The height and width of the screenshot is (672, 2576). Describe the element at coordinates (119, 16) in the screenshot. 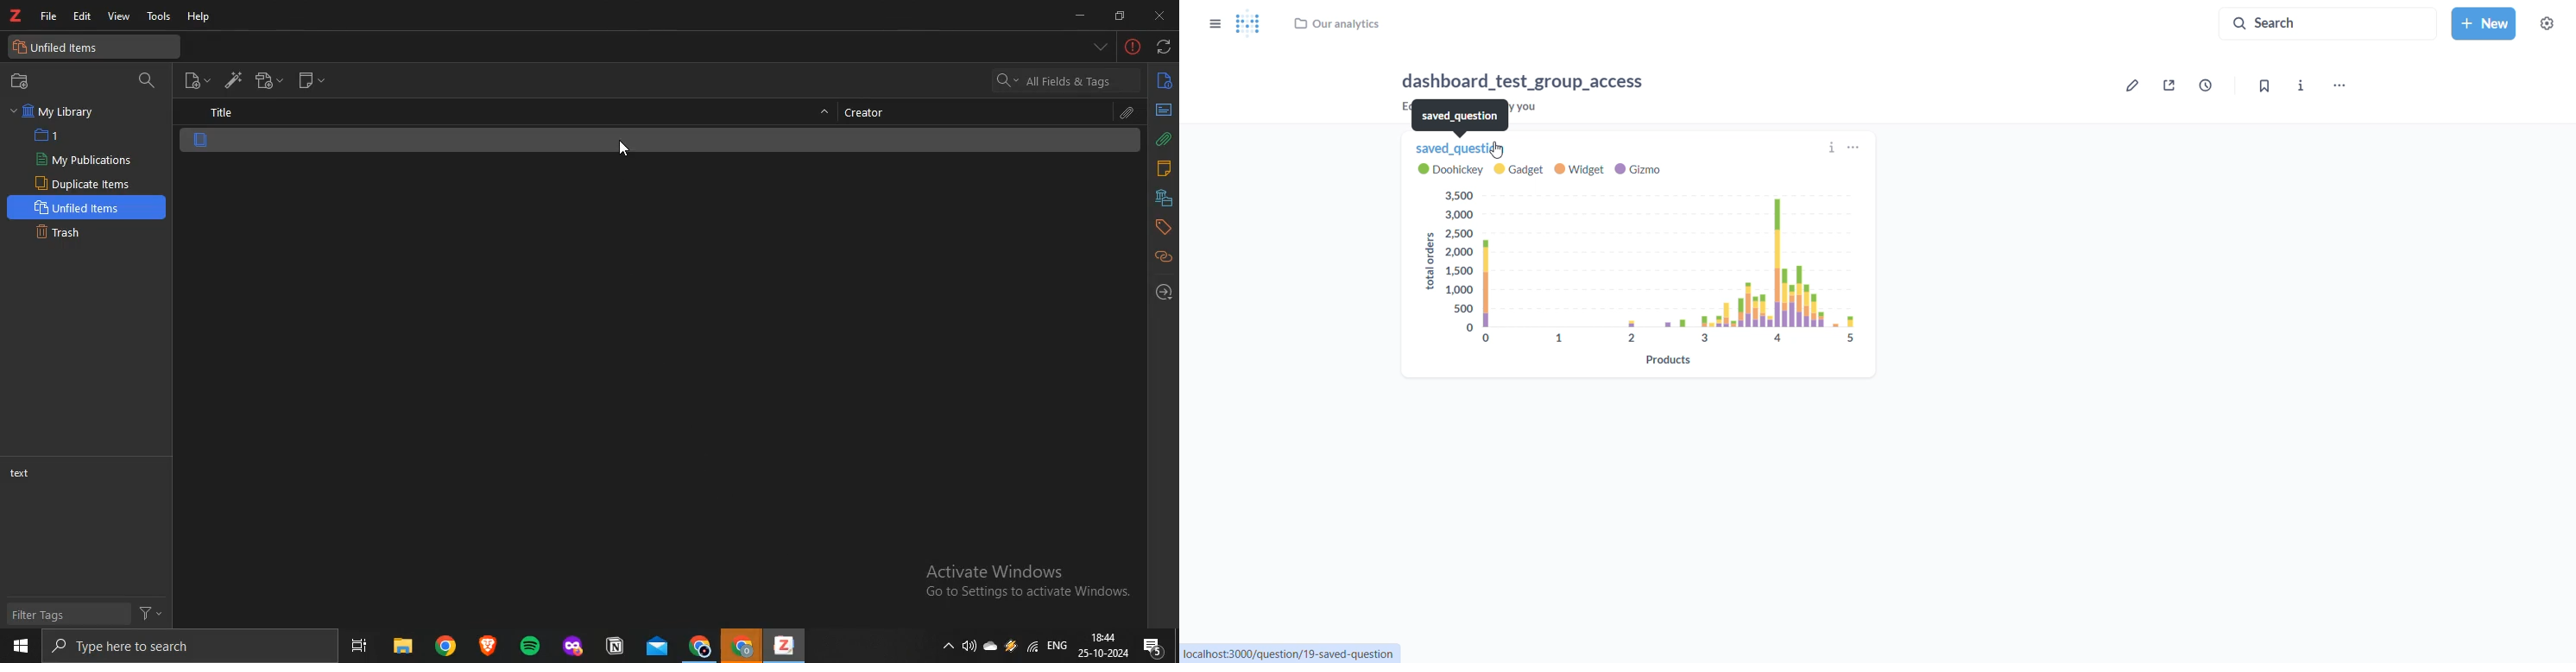

I see `view` at that location.